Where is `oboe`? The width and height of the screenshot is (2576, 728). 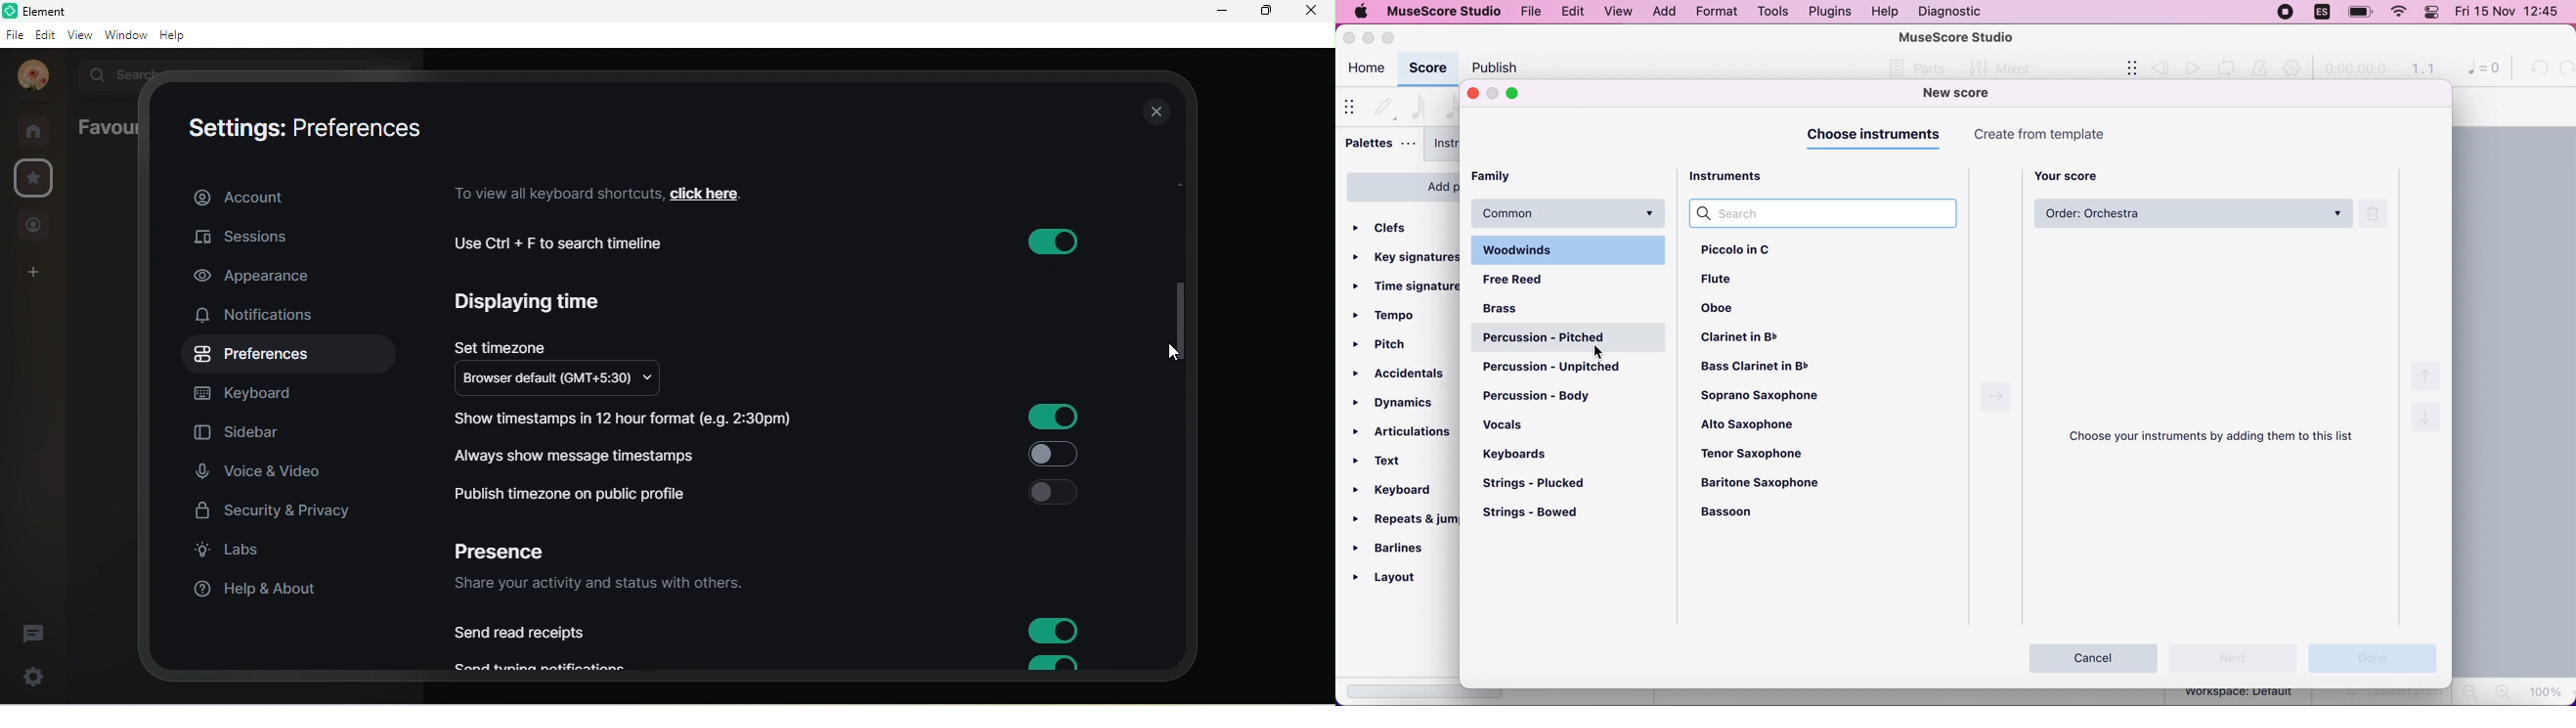
oboe is located at coordinates (1729, 306).